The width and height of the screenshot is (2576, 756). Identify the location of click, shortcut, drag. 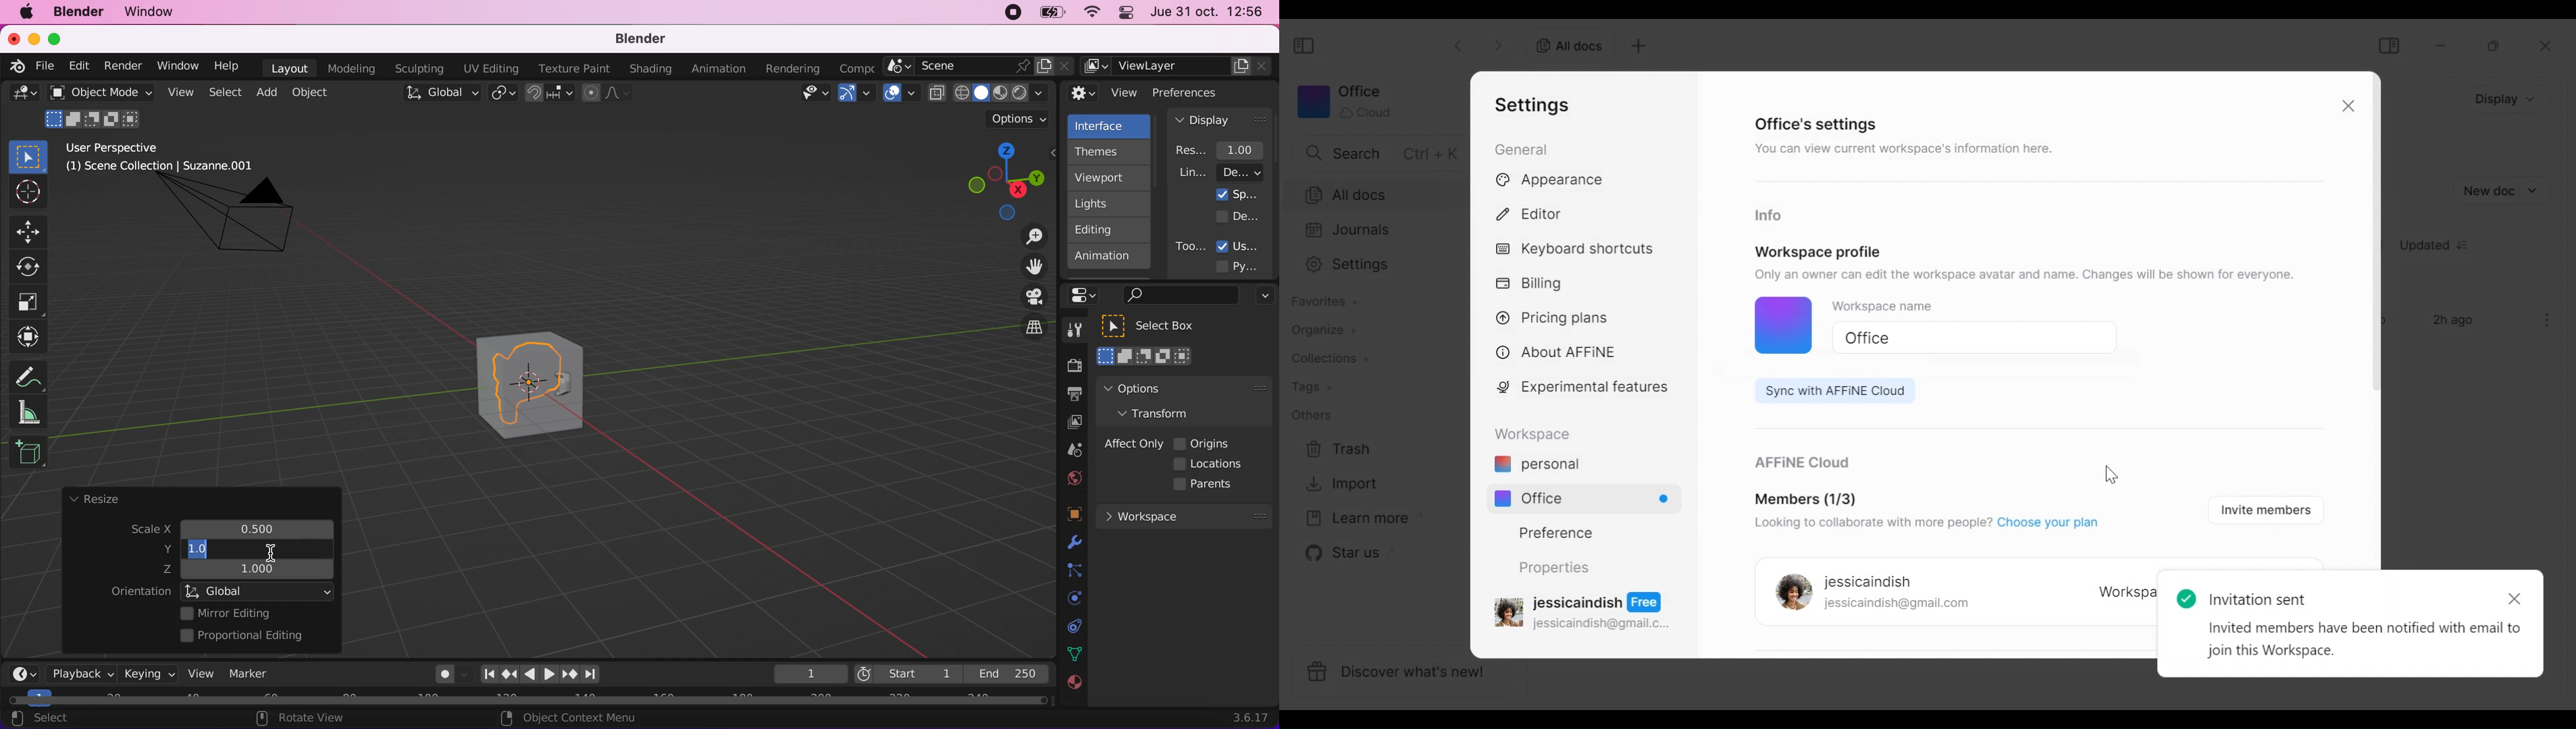
(1003, 180).